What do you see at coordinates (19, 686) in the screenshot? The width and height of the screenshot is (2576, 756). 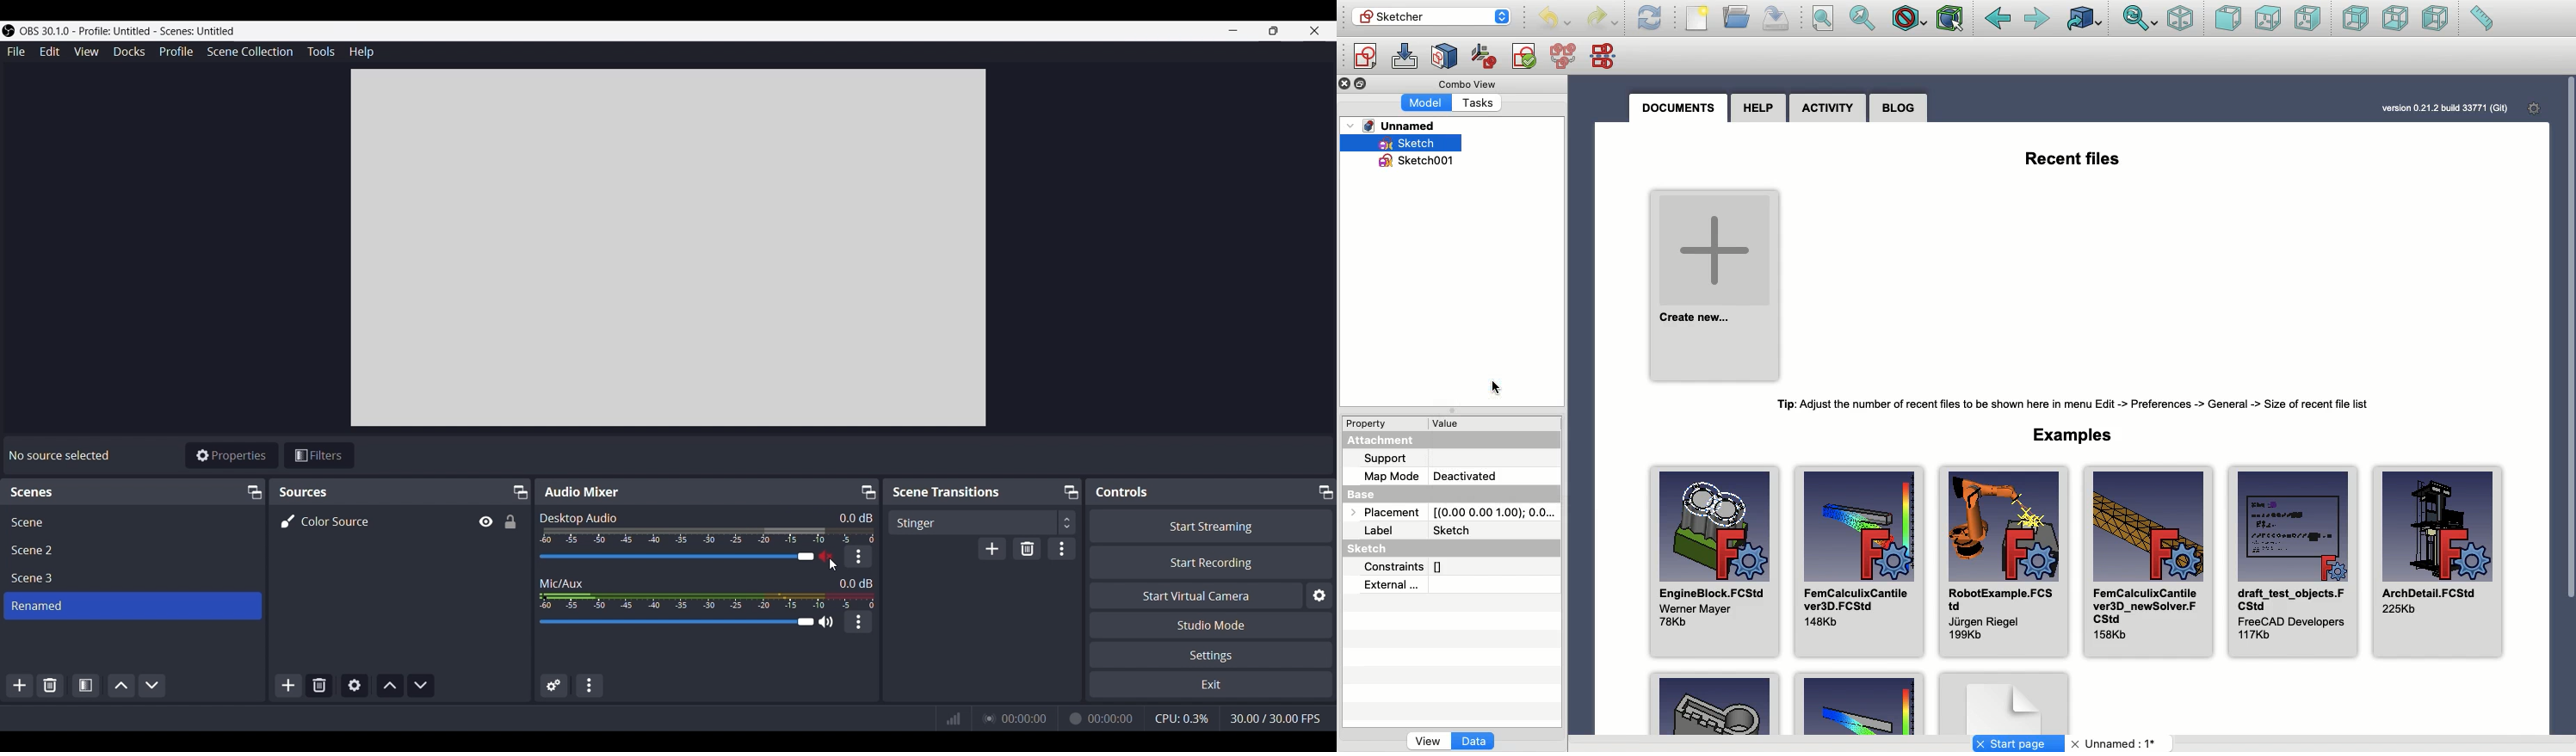 I see `Add new scene` at bounding box center [19, 686].